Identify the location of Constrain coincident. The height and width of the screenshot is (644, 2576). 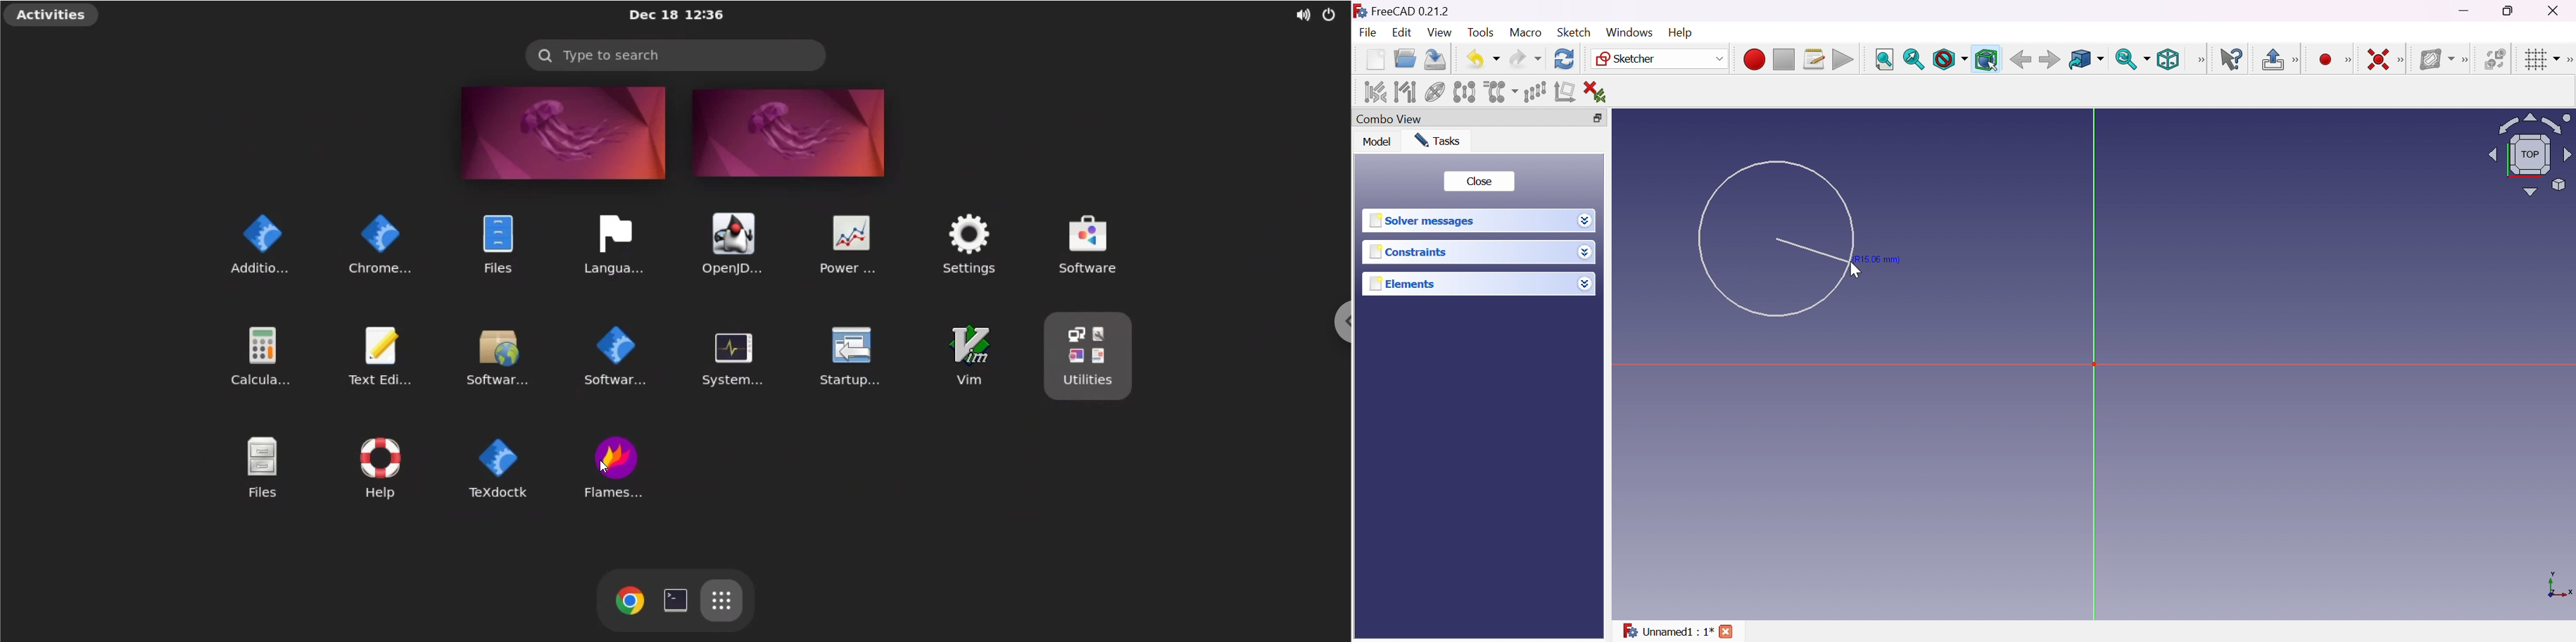
(2377, 59).